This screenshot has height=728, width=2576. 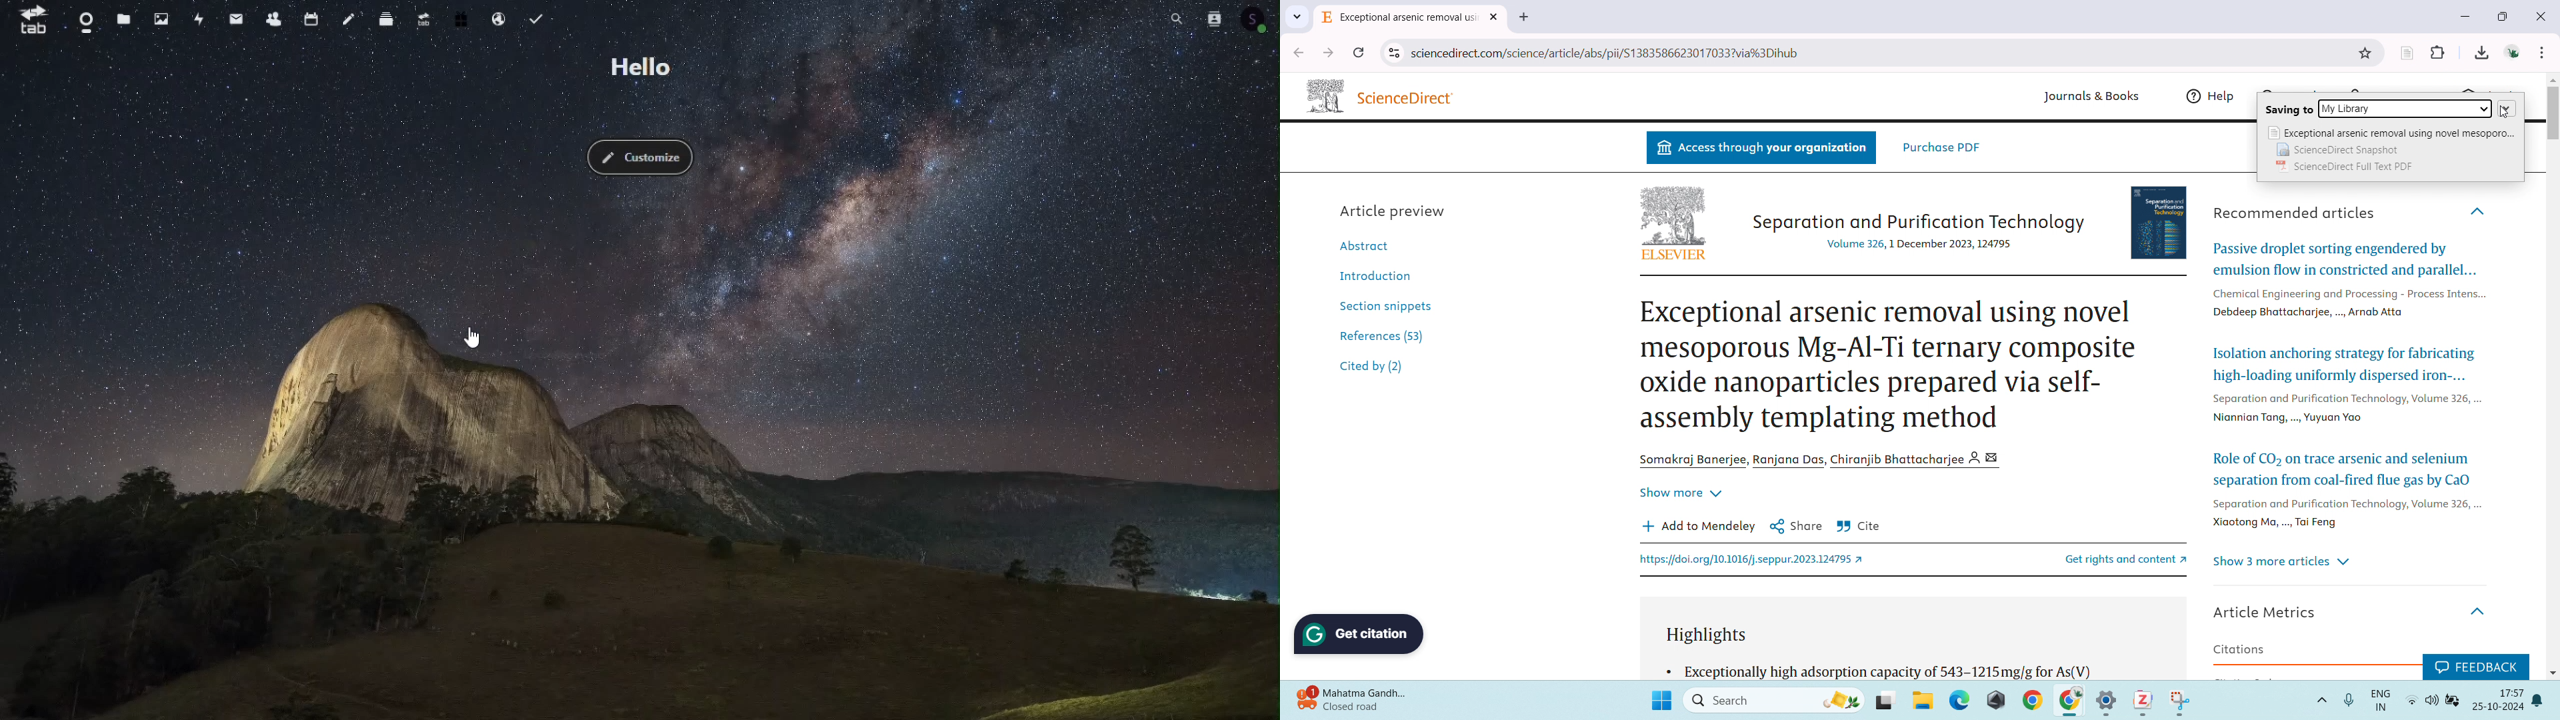 What do you see at coordinates (2348, 167) in the screenshot?
I see `ScienceDirect Full Text PDF` at bounding box center [2348, 167].